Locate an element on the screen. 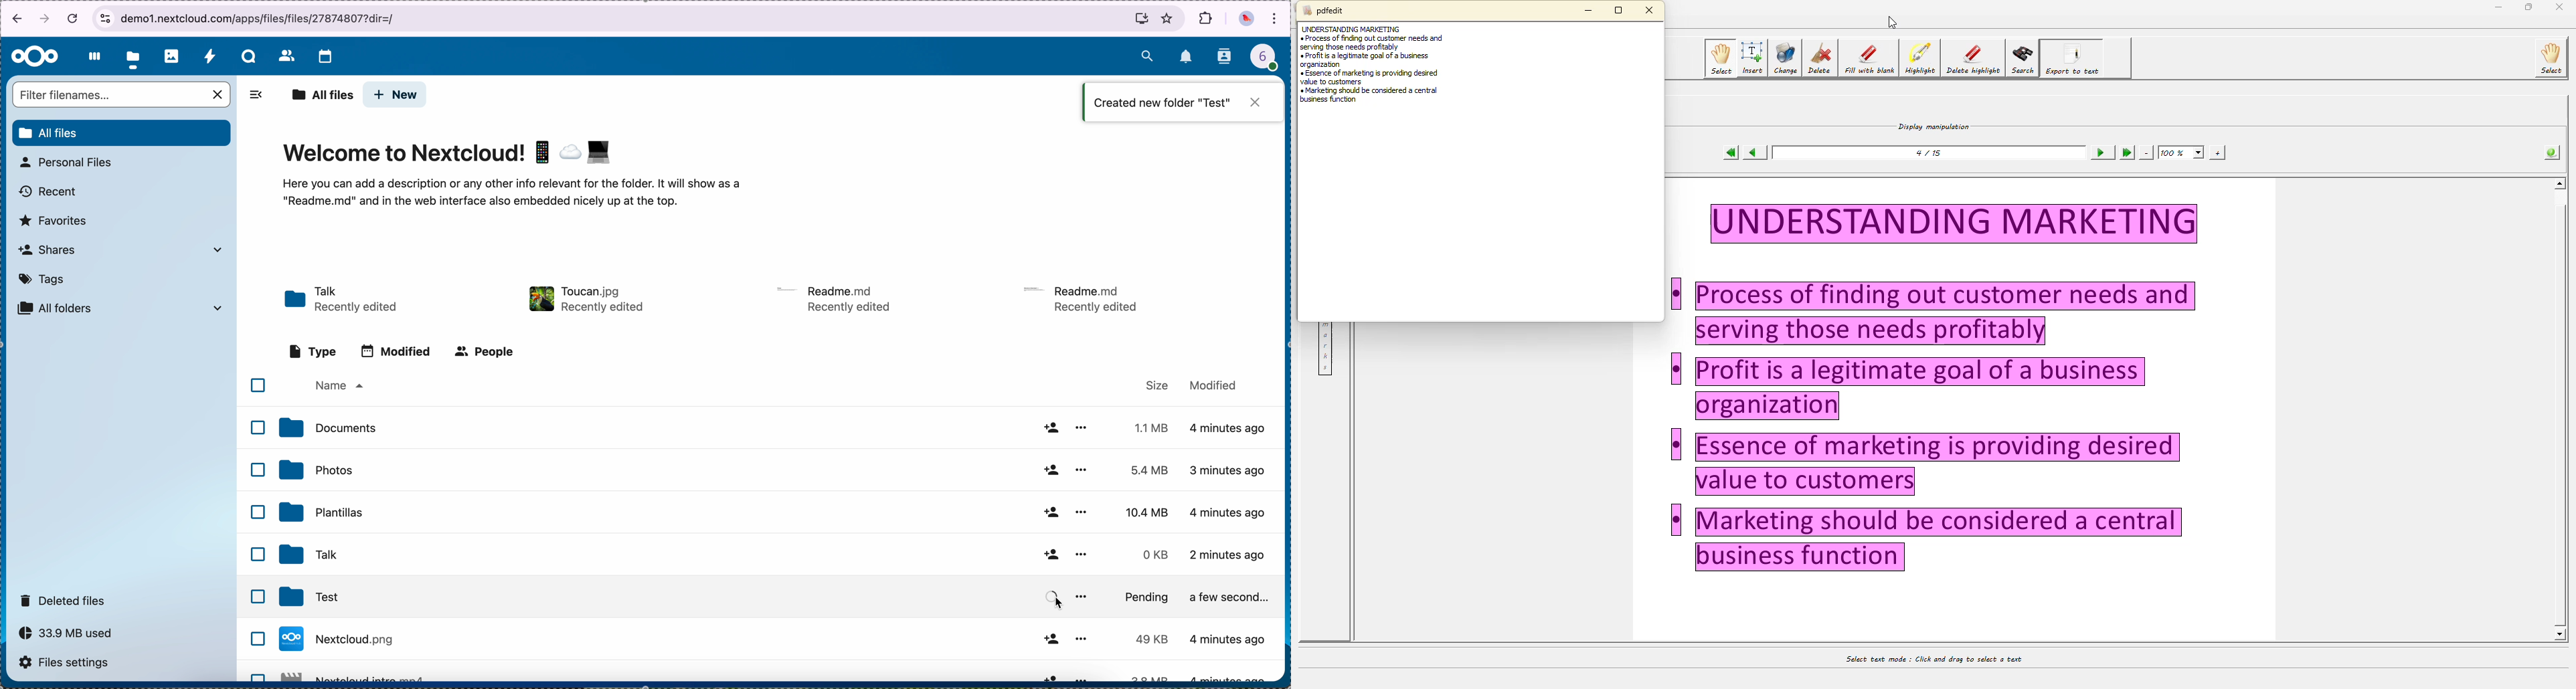 Image resolution: width=2576 pixels, height=700 pixels. zoom out is located at coordinates (2147, 152).